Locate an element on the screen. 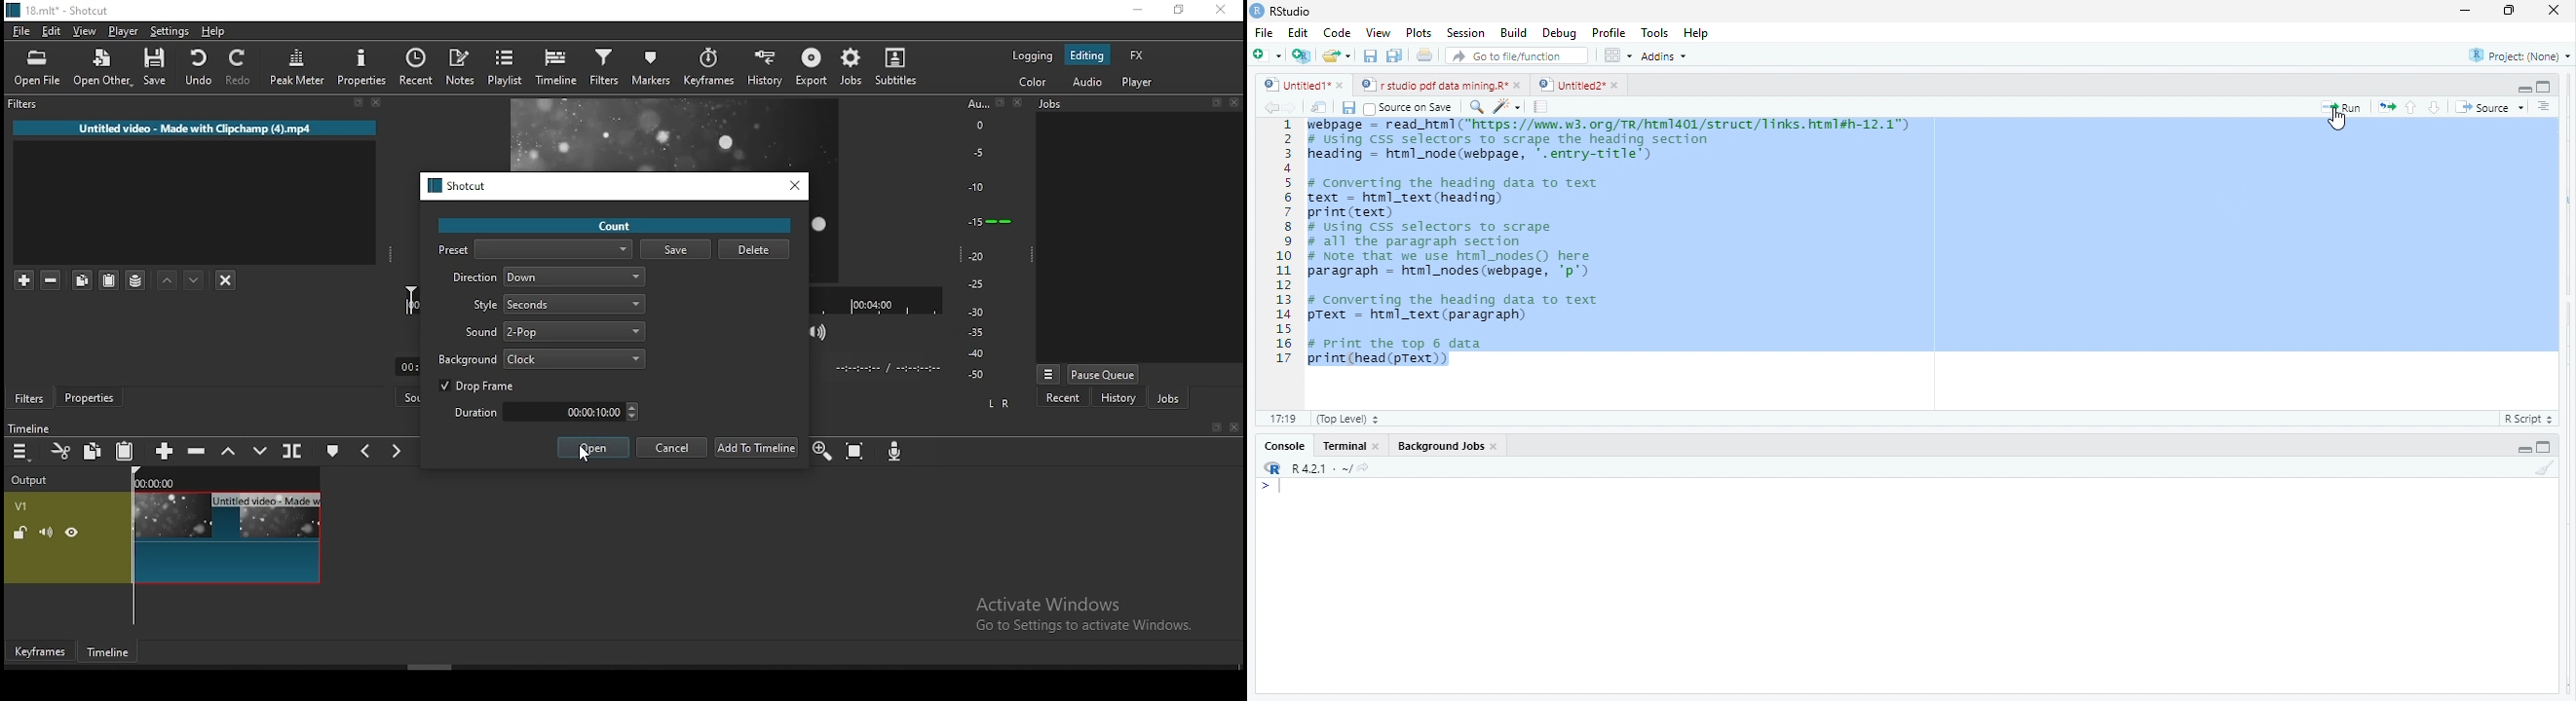 This screenshot has height=728, width=2576. overwrite is located at coordinates (260, 452).